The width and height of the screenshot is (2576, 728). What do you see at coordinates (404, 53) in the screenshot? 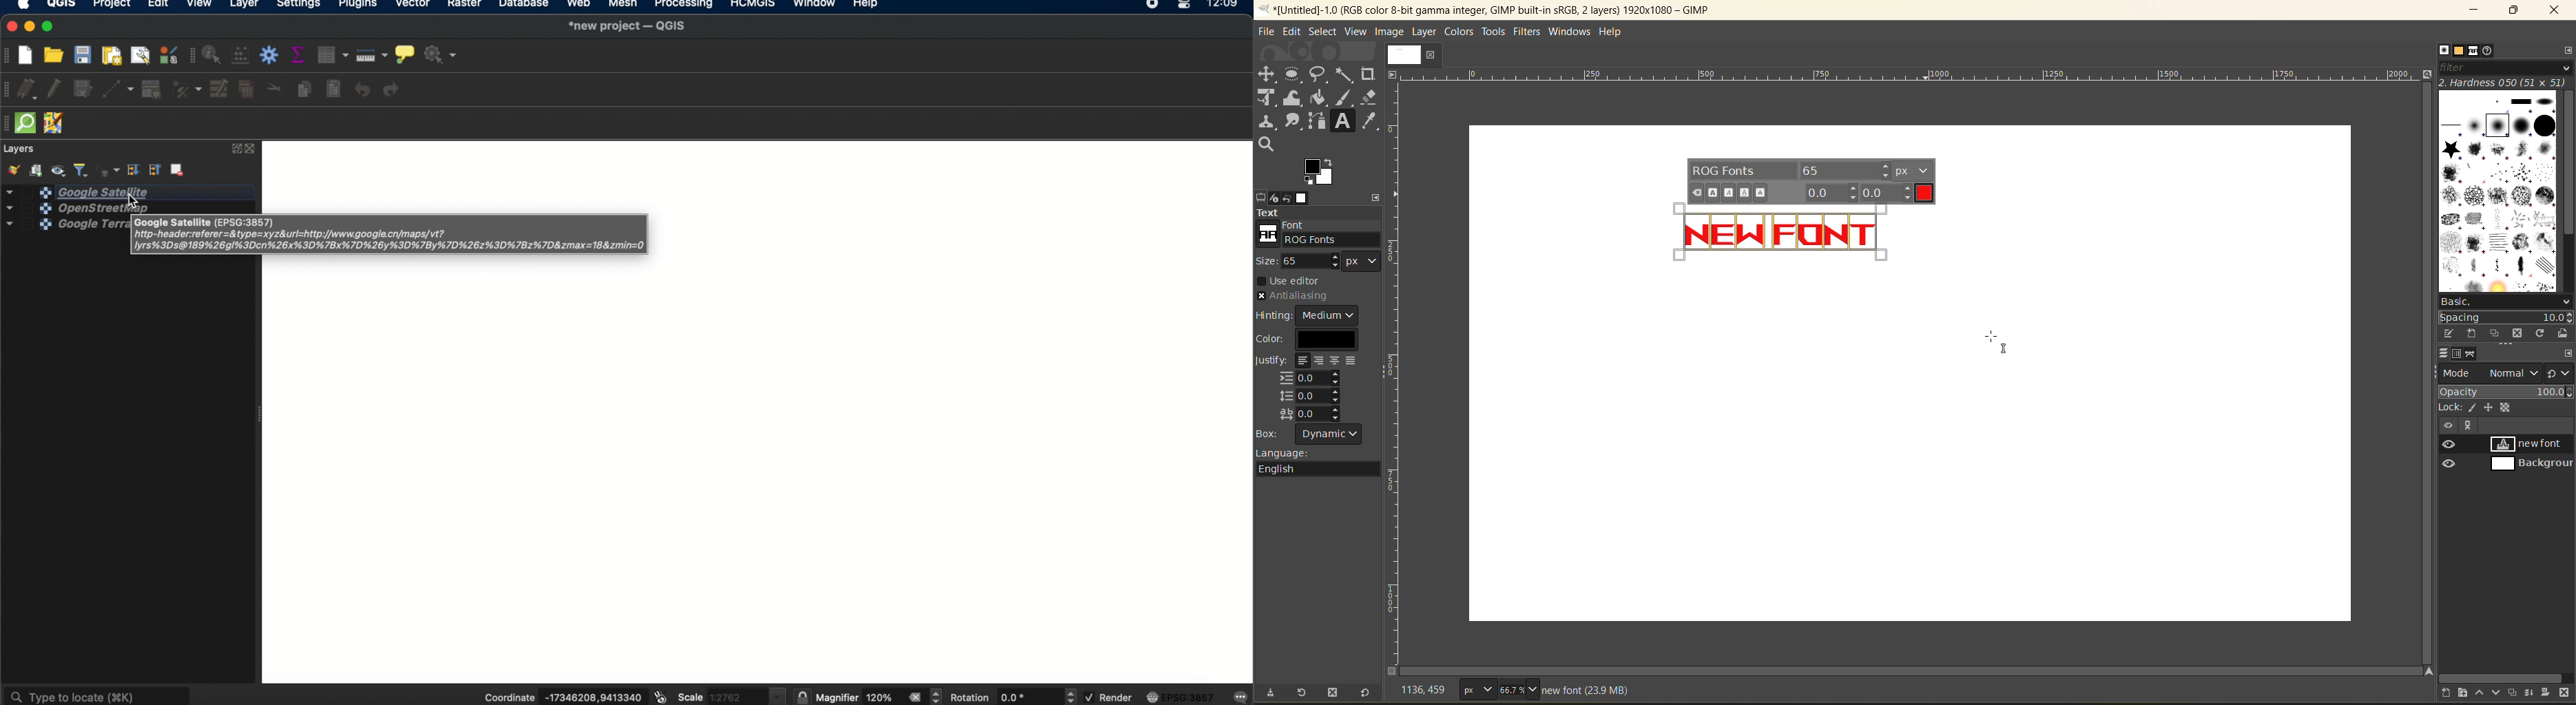
I see `show map tips` at bounding box center [404, 53].